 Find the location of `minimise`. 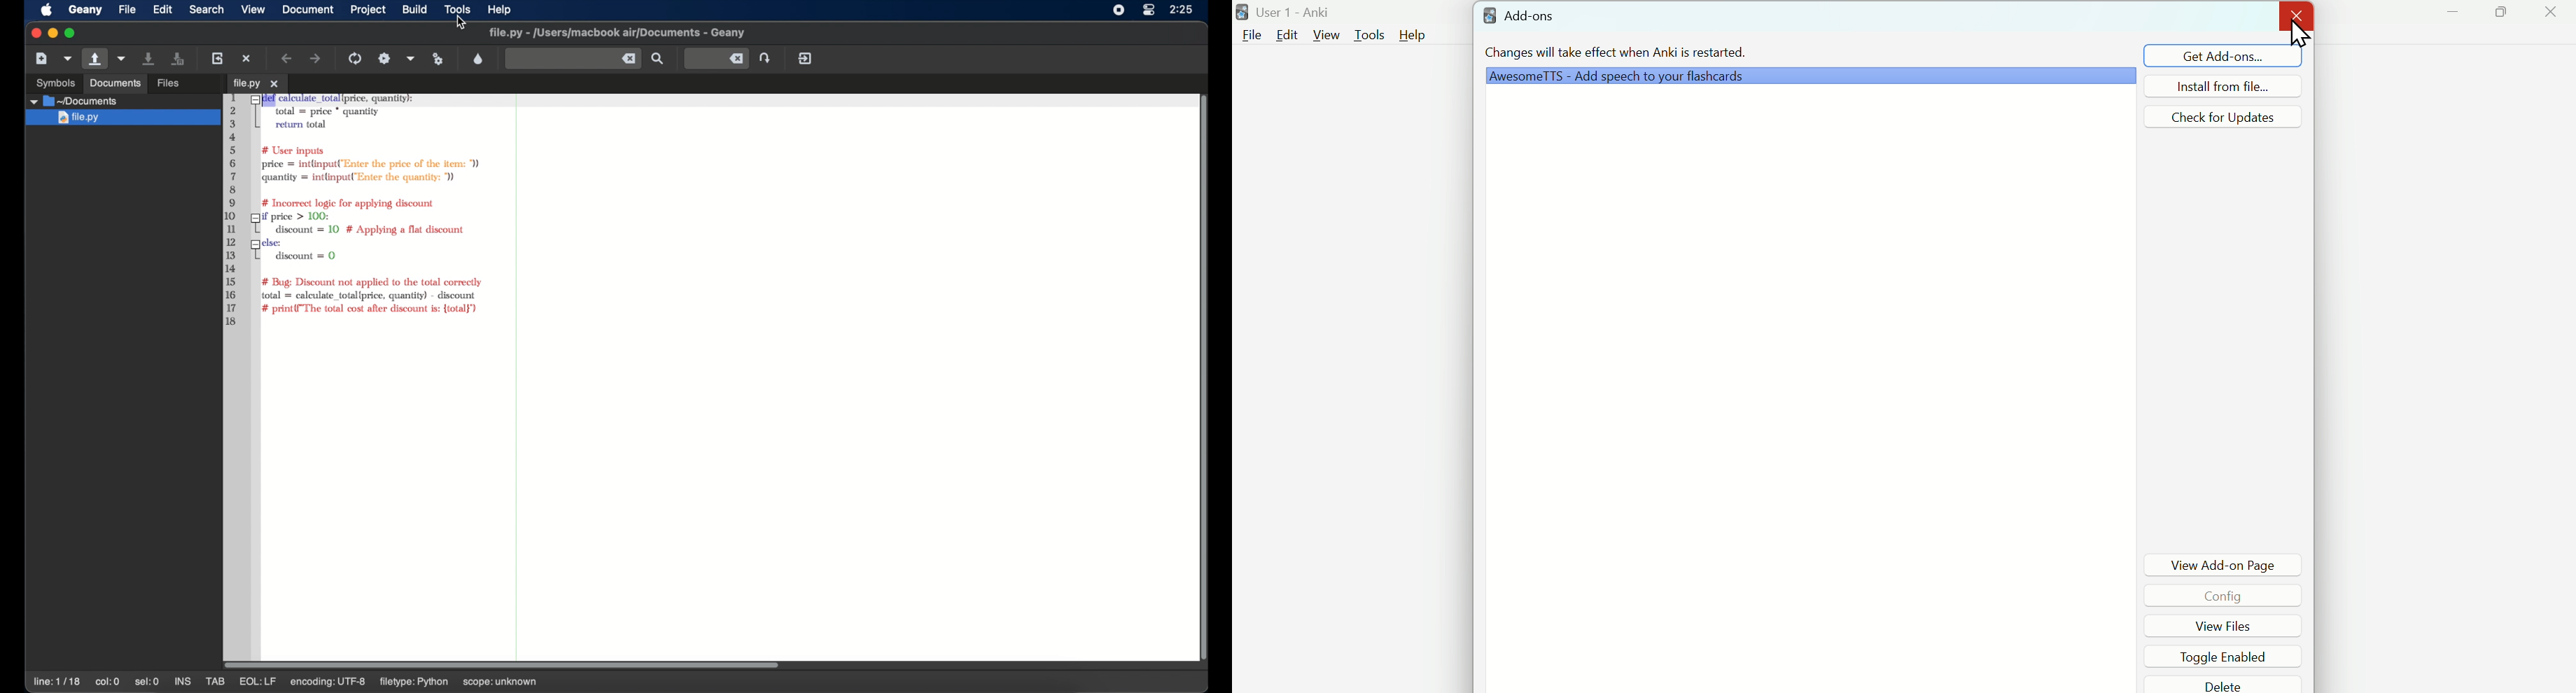

minimise is located at coordinates (2455, 20).